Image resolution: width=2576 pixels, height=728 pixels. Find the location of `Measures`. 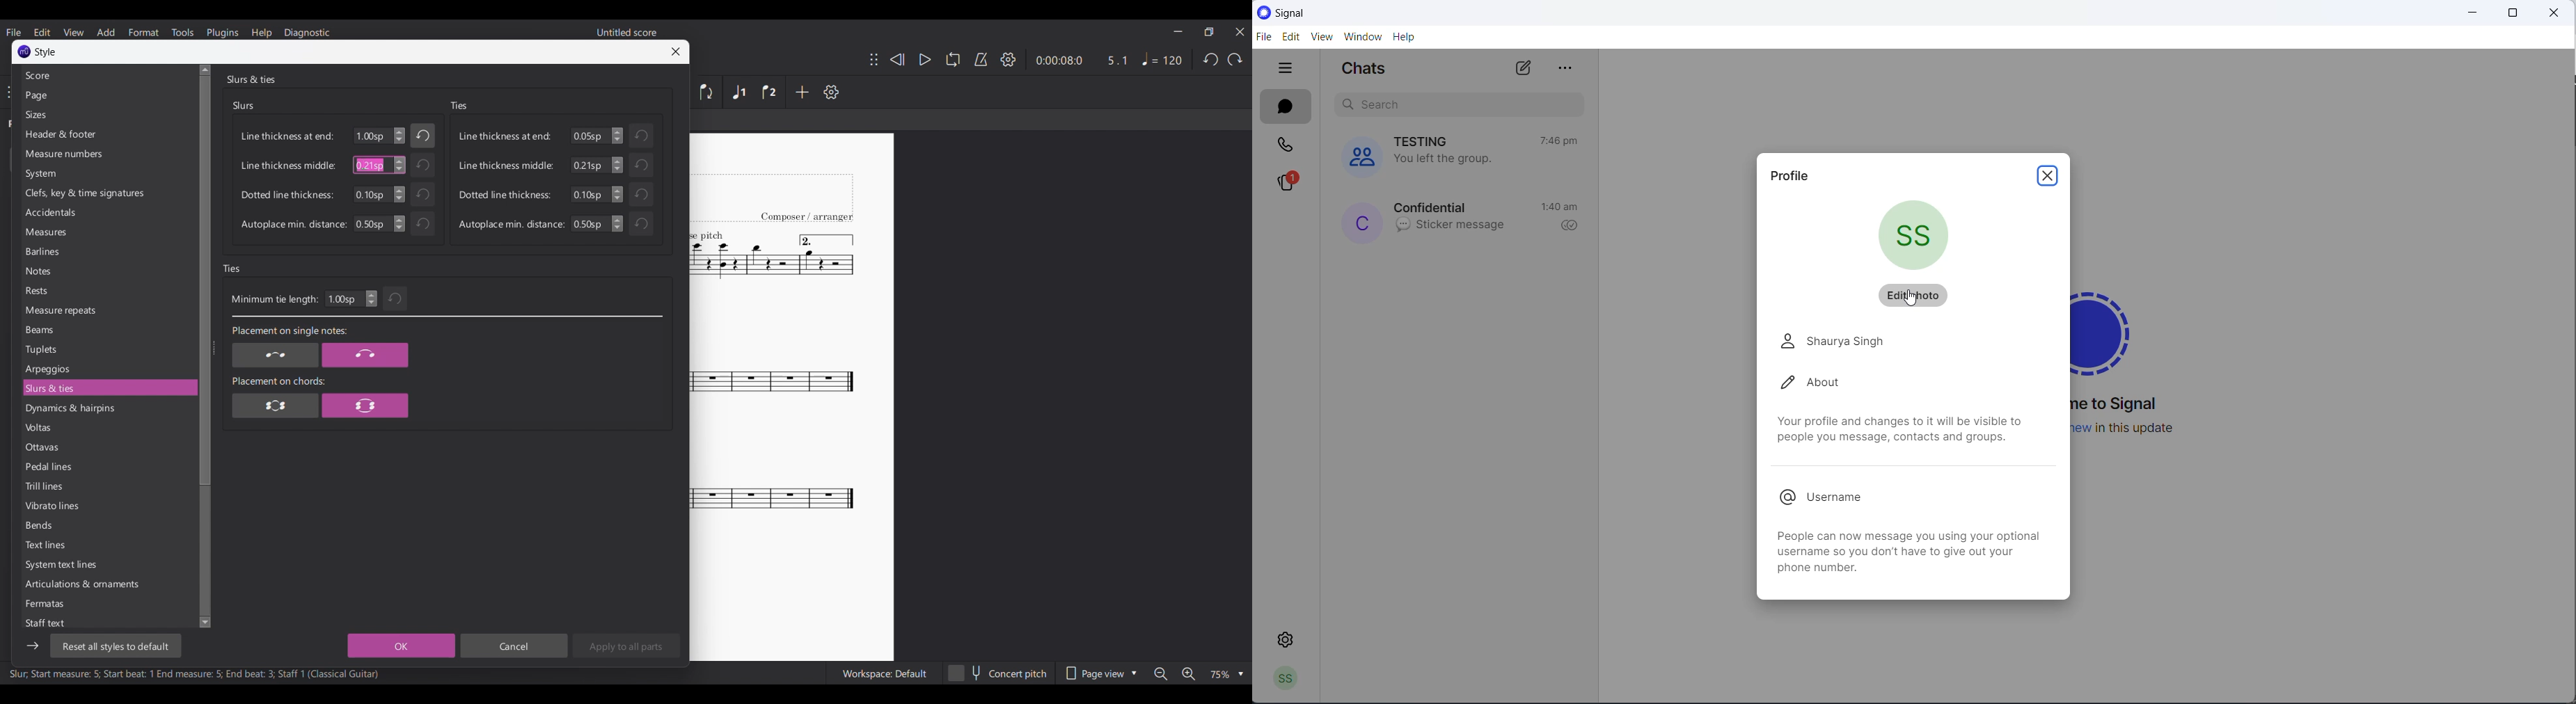

Measures is located at coordinates (107, 232).